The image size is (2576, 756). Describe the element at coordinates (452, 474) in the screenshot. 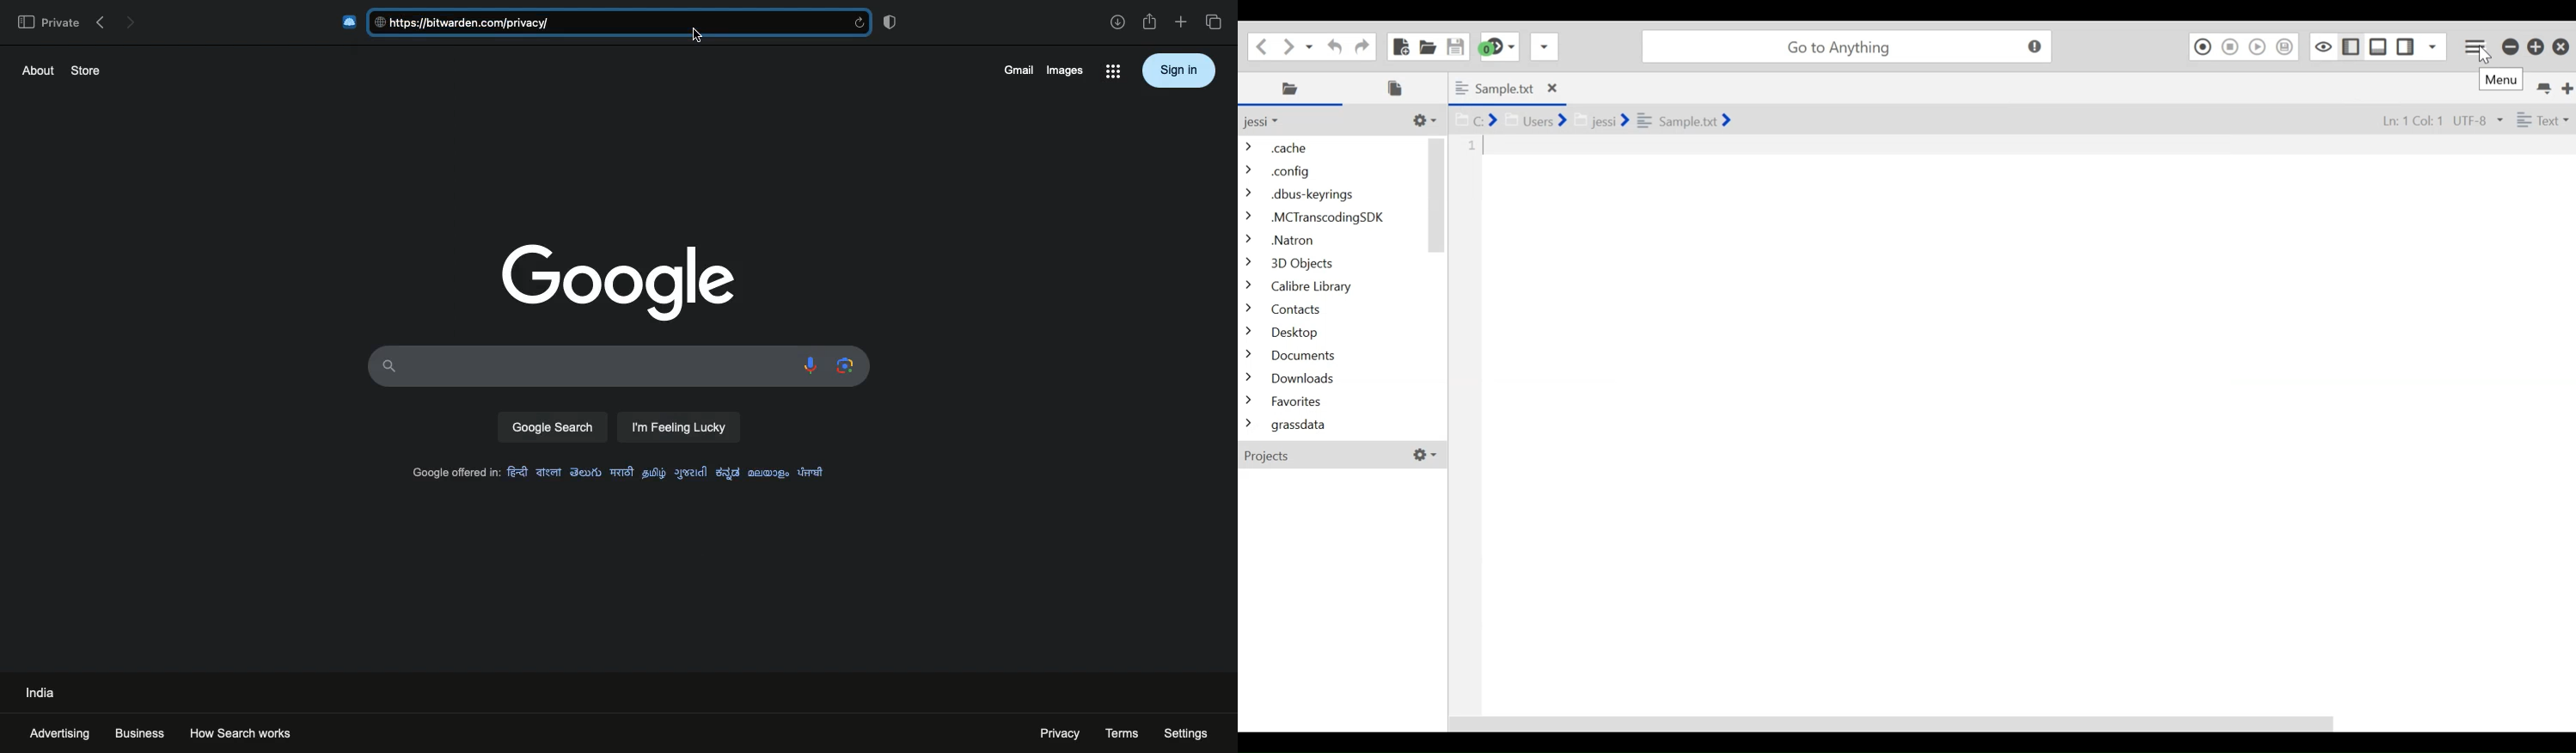

I see `google offered in` at that location.